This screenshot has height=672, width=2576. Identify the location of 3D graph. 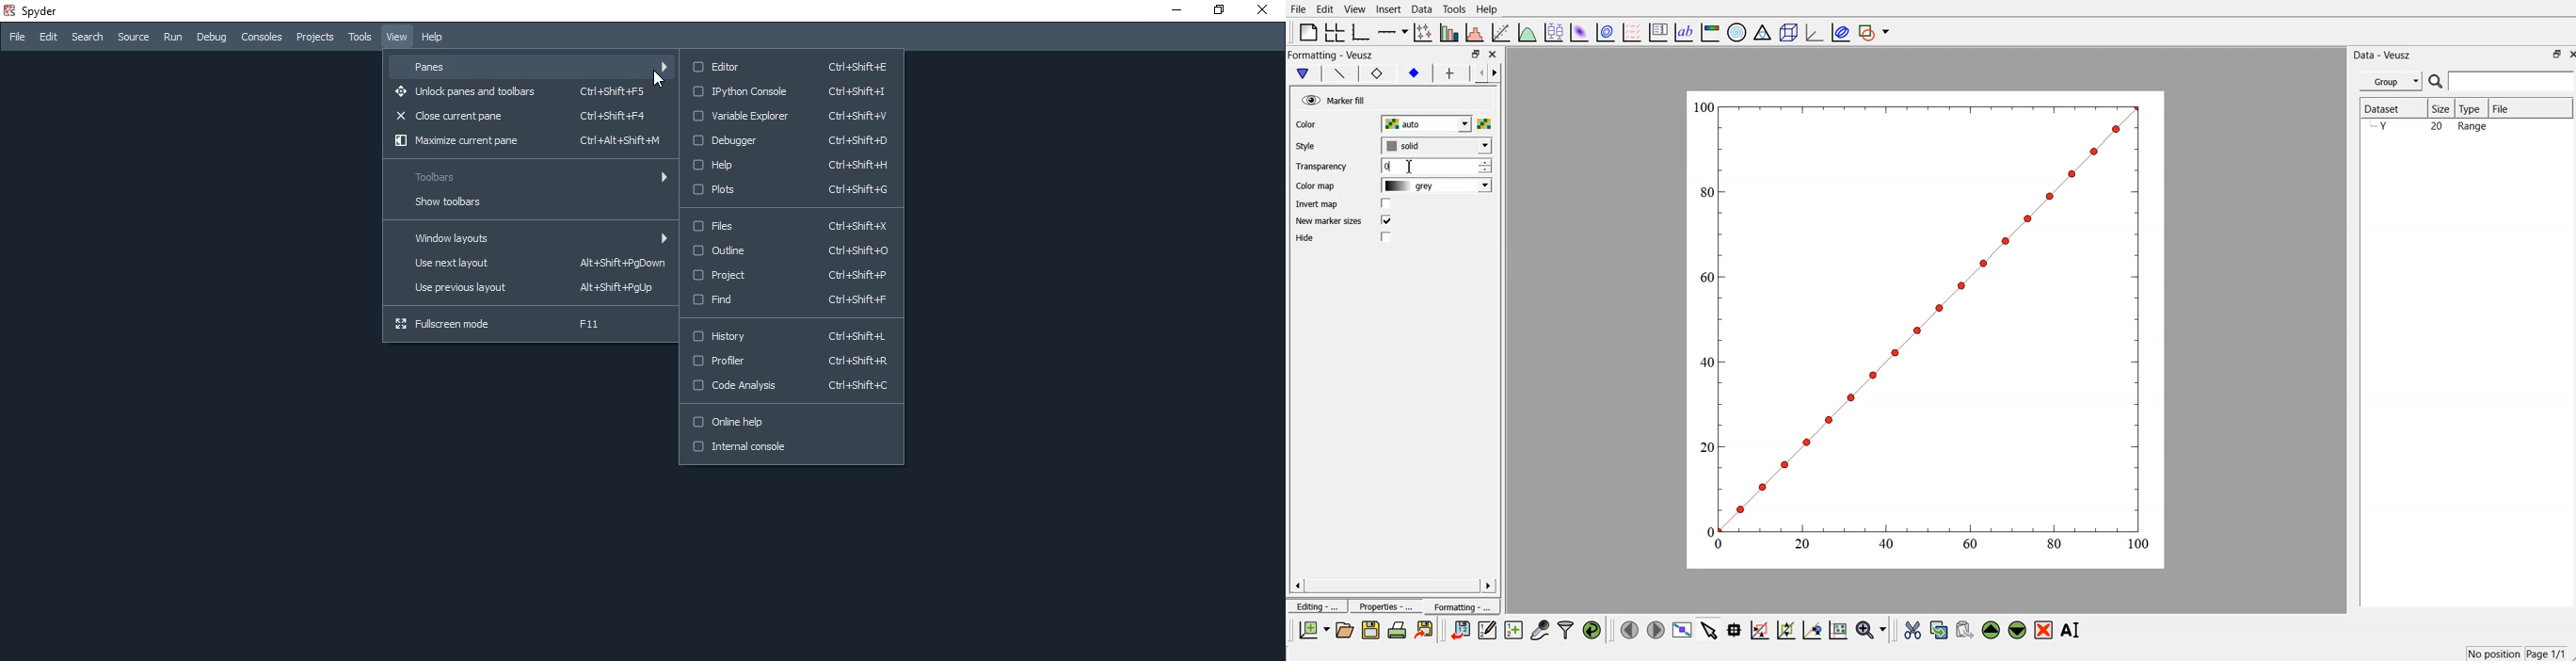
(1813, 32).